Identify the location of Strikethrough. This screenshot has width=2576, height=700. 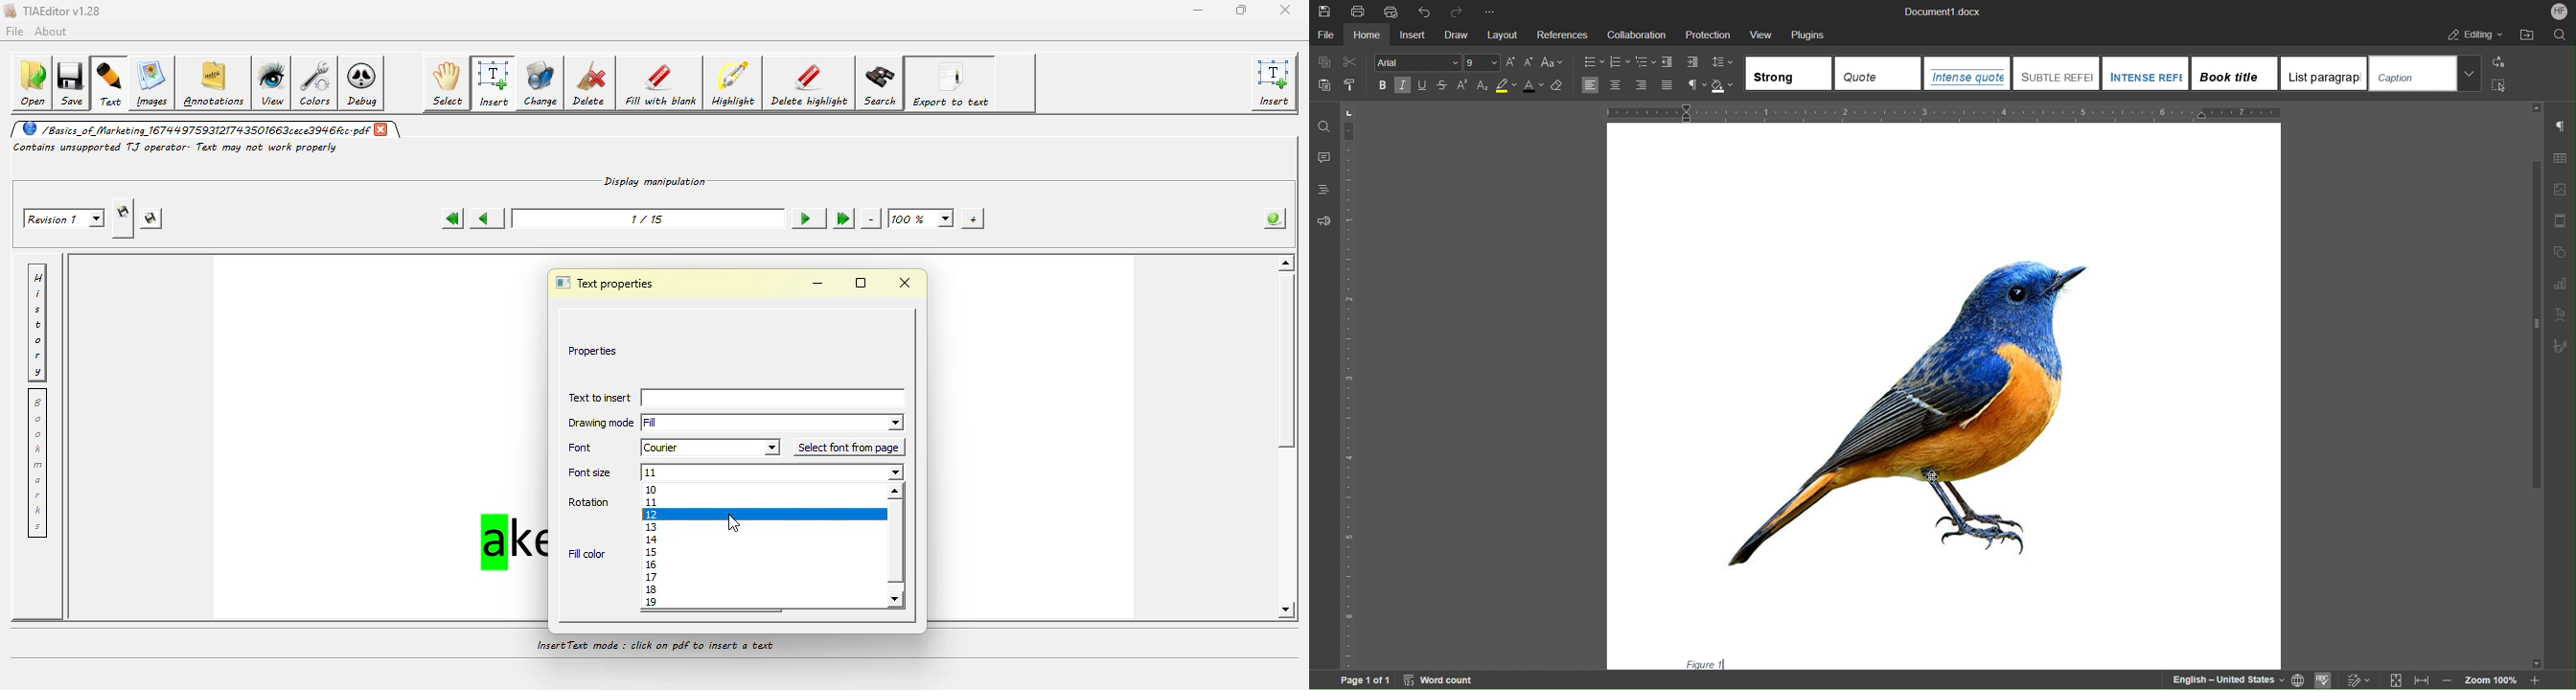
(1441, 86).